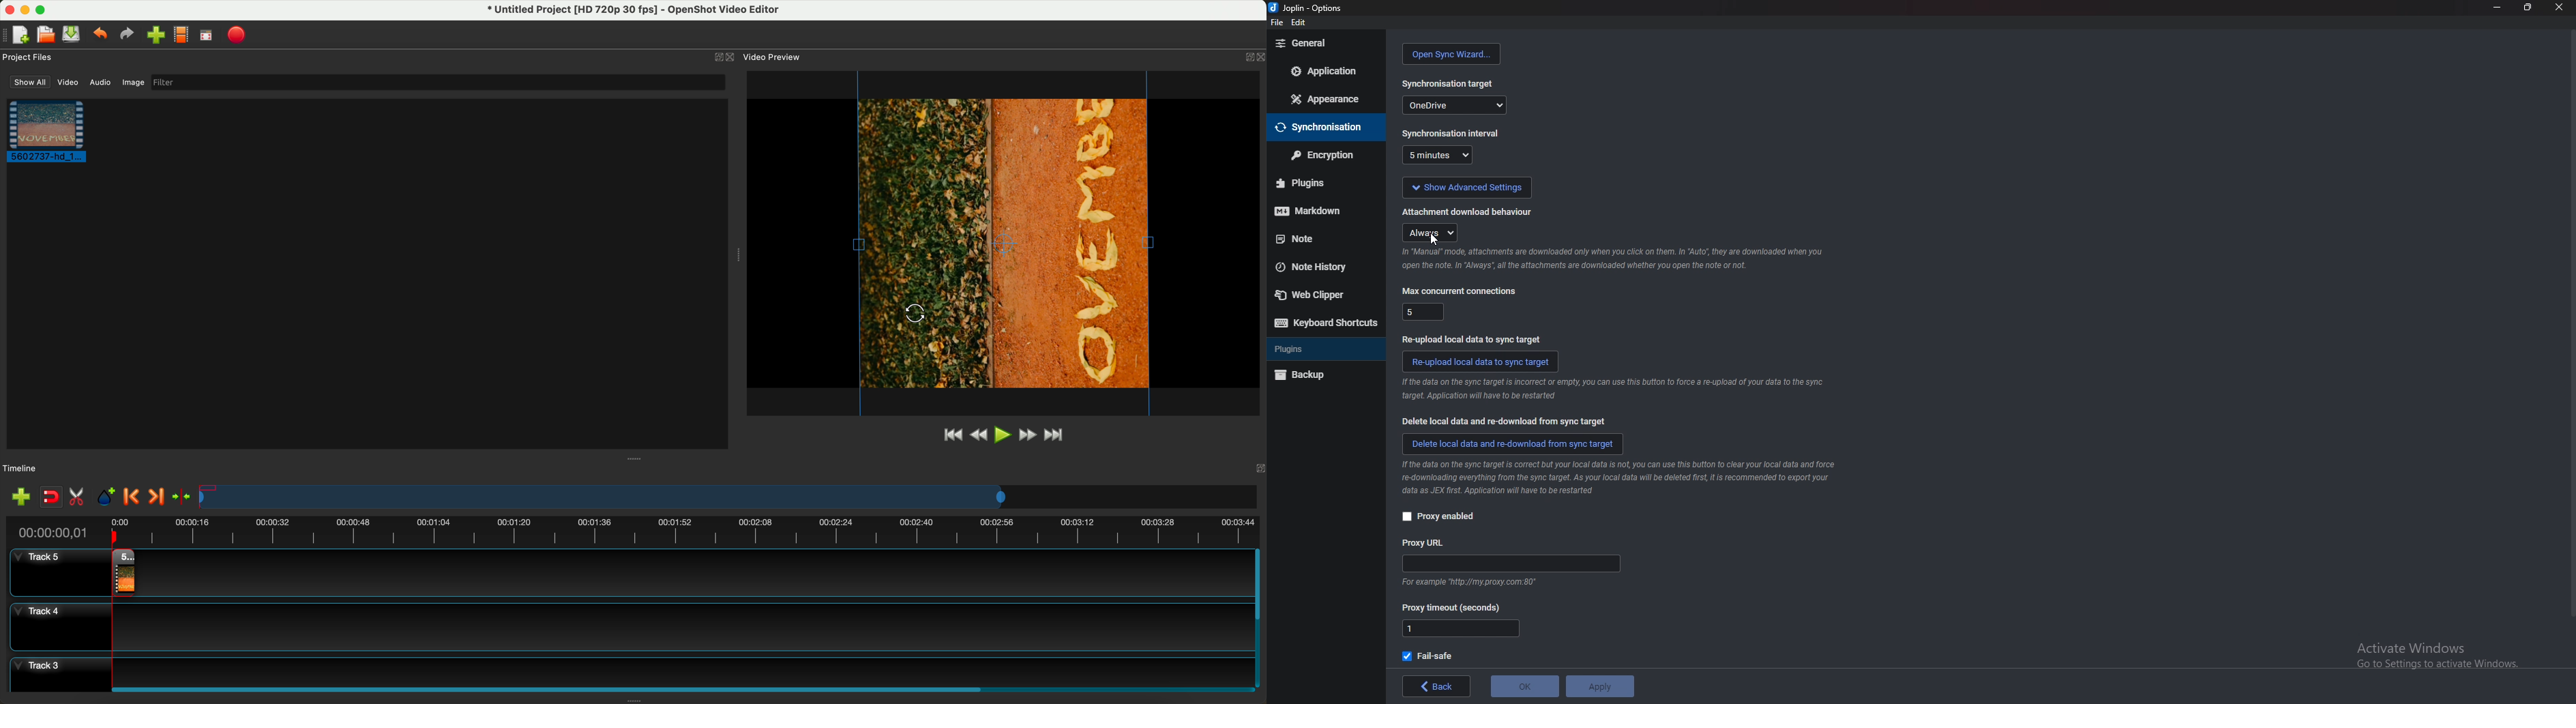  I want to click on markdown, so click(1321, 211).